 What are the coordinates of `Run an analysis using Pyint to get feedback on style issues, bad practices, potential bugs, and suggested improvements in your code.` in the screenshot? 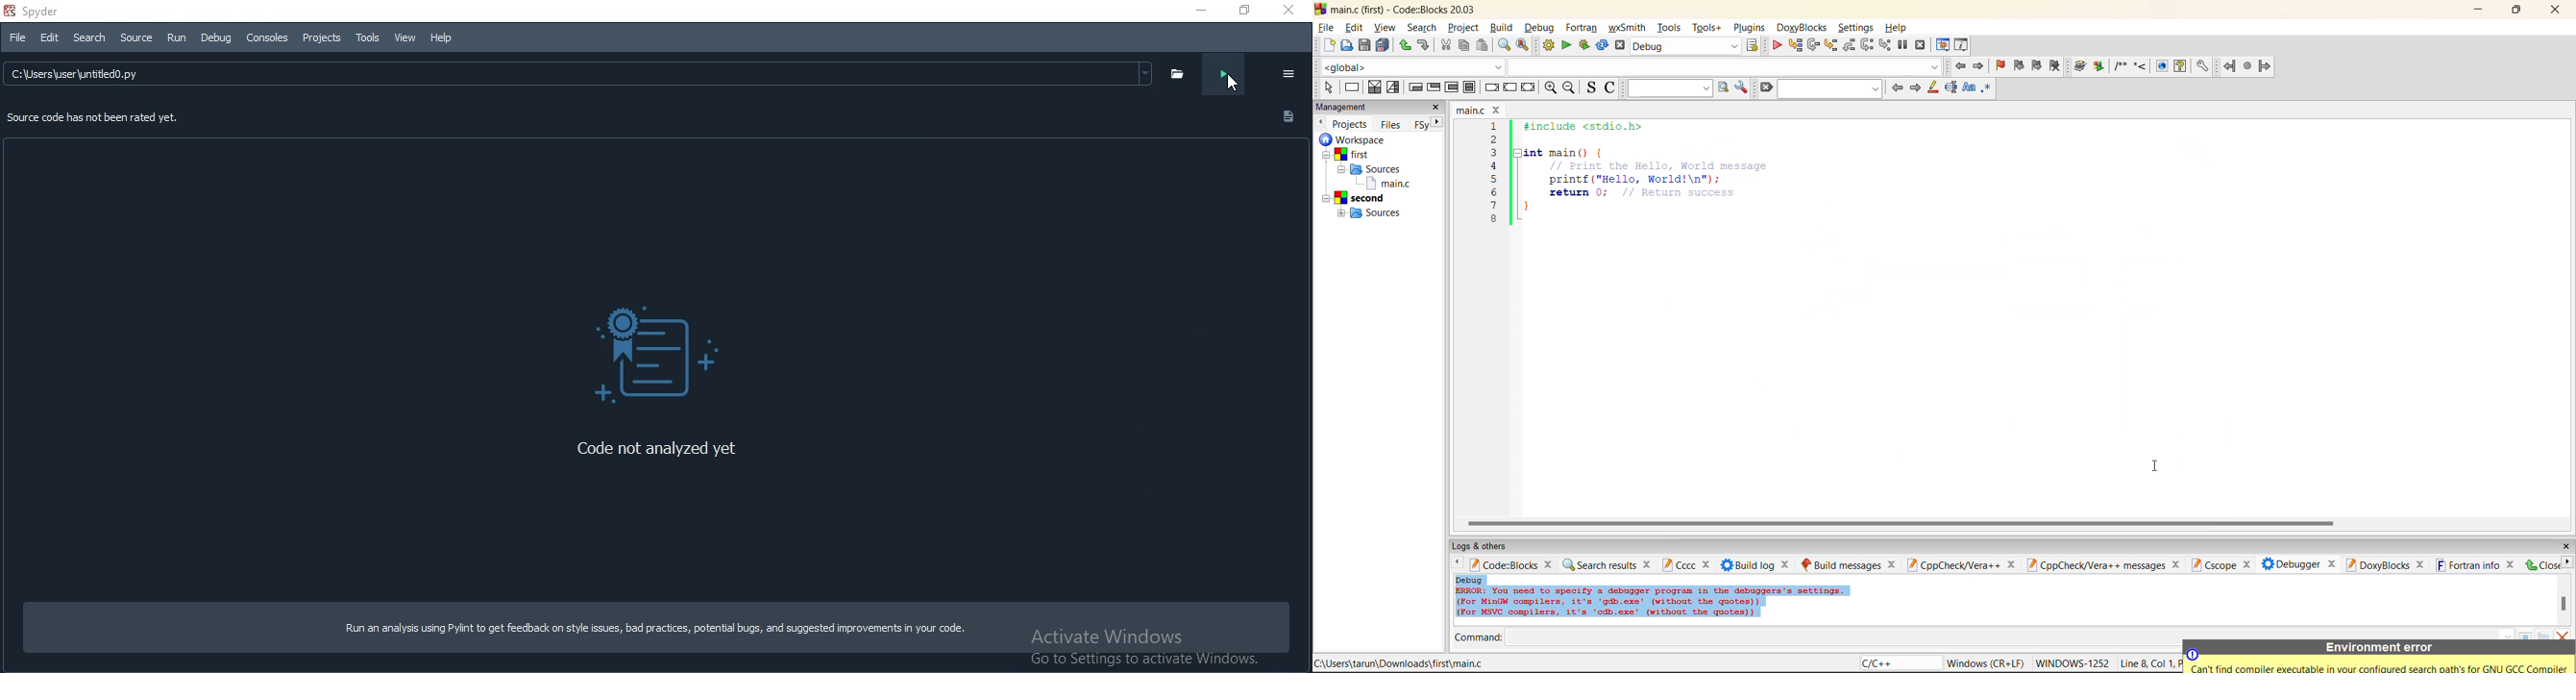 It's located at (651, 630).